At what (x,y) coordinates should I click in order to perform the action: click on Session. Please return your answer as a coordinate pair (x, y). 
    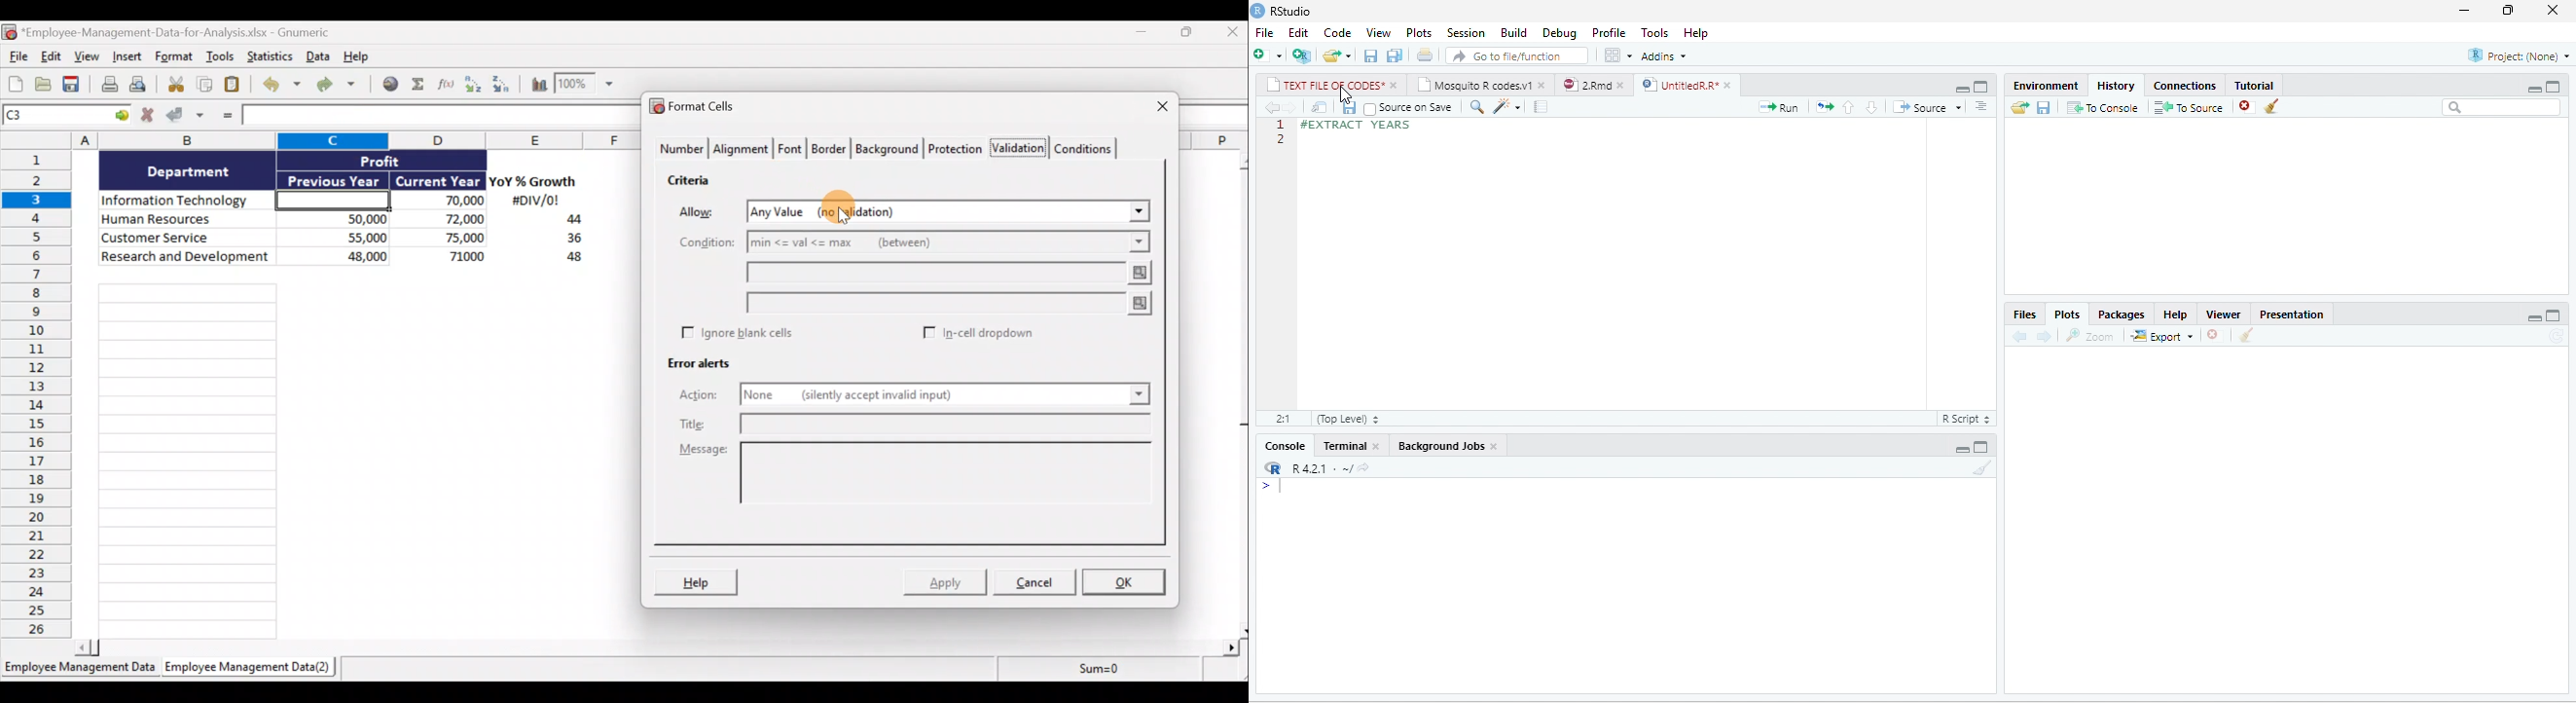
    Looking at the image, I should click on (1467, 32).